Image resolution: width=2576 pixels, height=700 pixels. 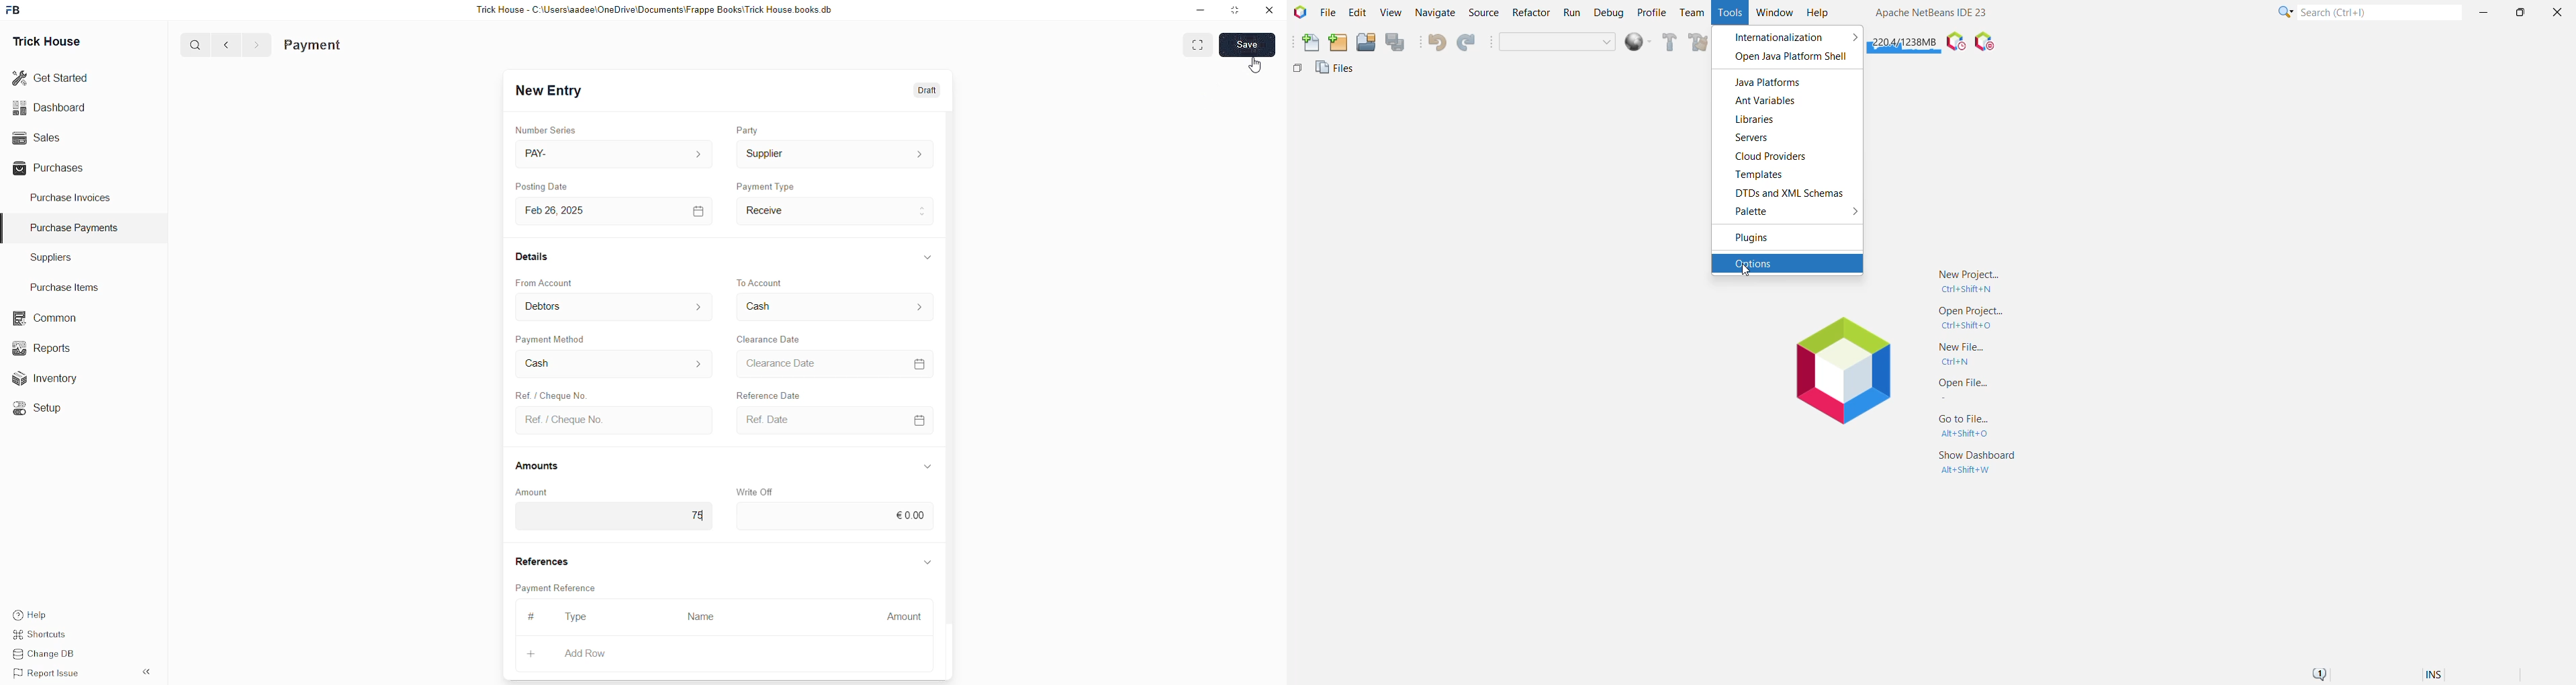 I want to click on New Entry, so click(x=549, y=92).